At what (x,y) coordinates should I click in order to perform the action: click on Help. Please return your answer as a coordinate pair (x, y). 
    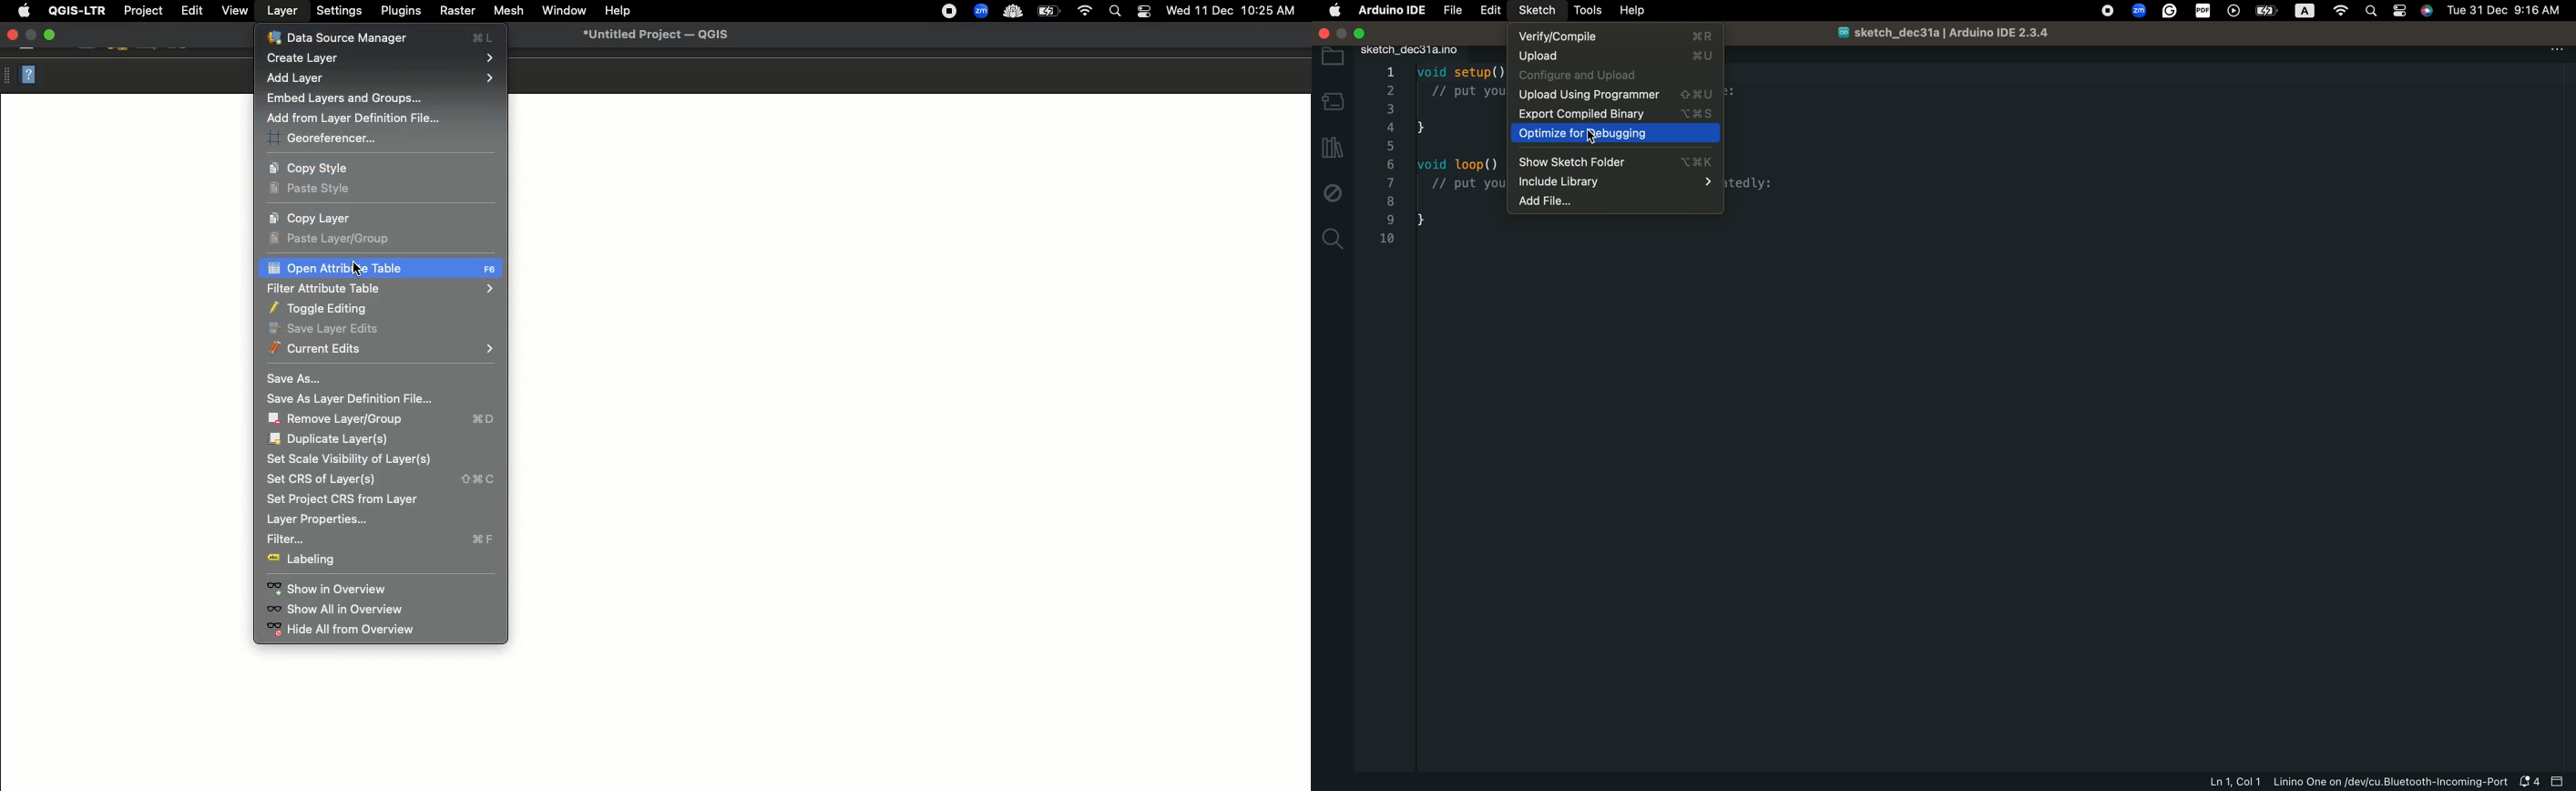
    Looking at the image, I should click on (617, 12).